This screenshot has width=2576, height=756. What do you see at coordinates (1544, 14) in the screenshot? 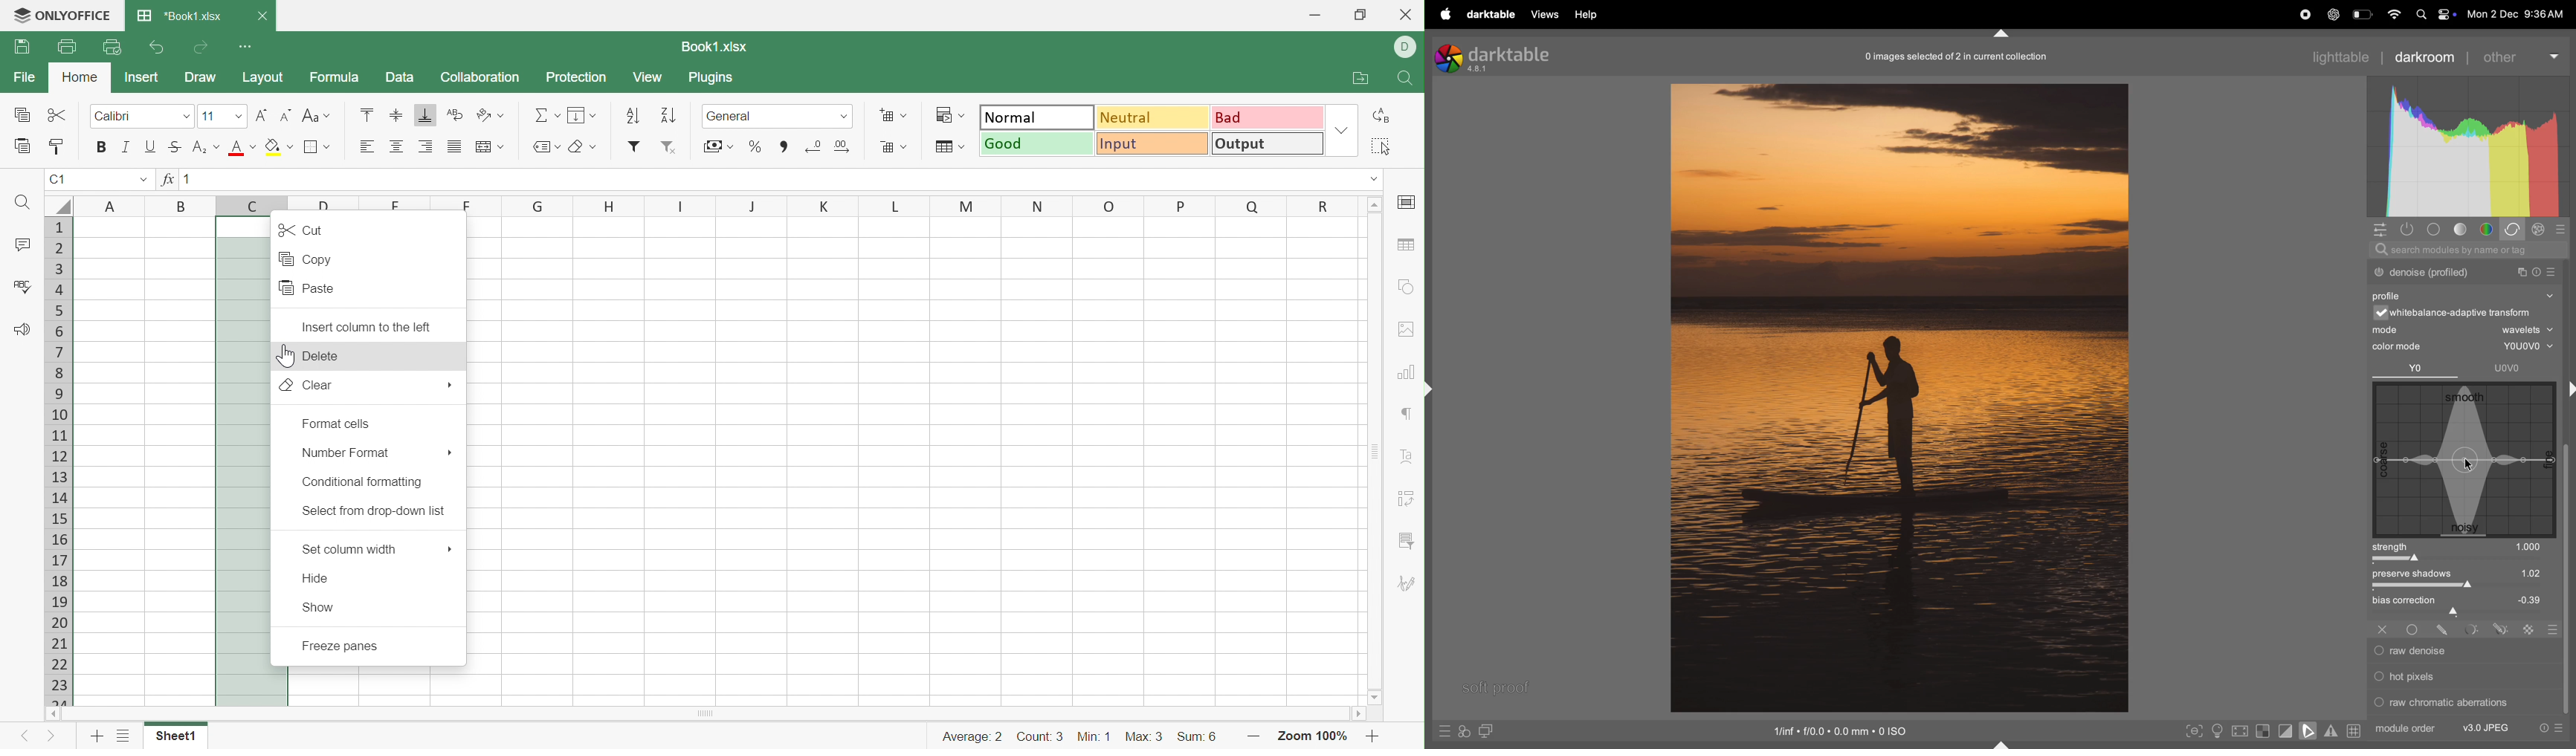
I see `views` at bounding box center [1544, 14].